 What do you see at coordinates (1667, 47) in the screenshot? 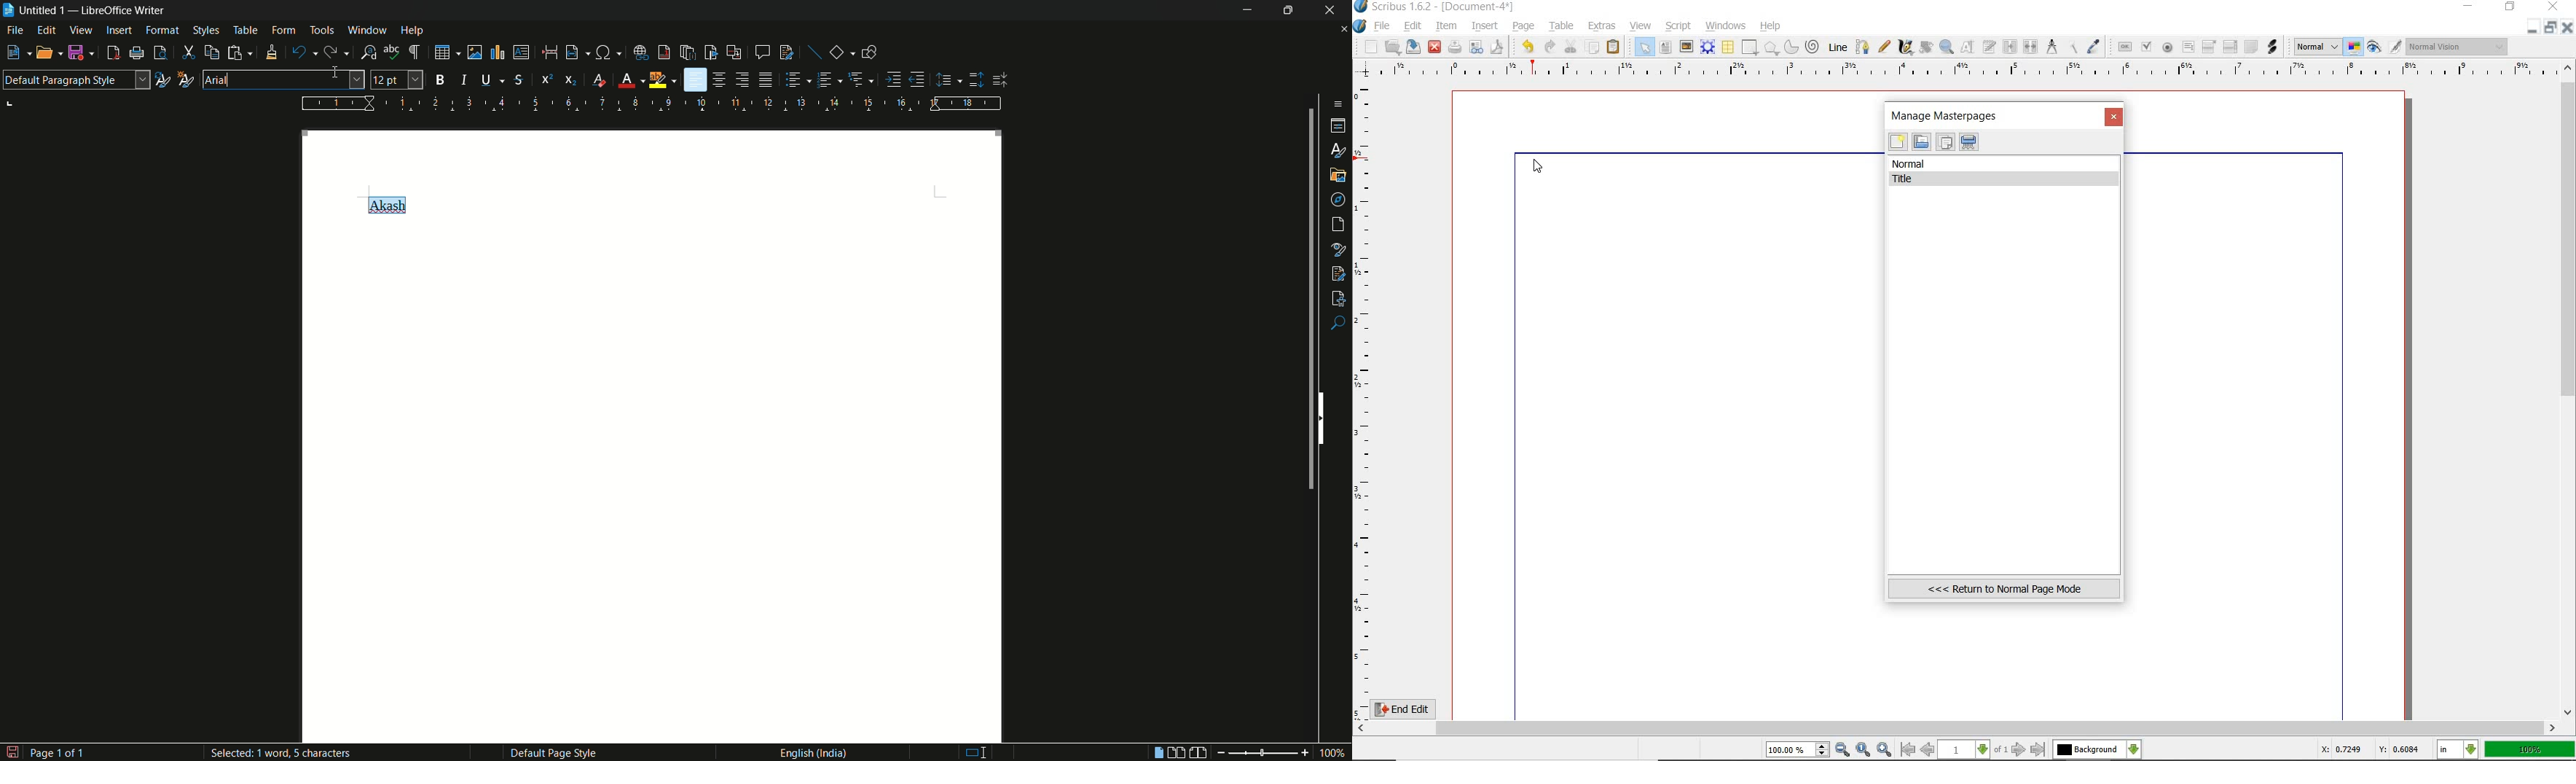
I see `text frame` at bounding box center [1667, 47].